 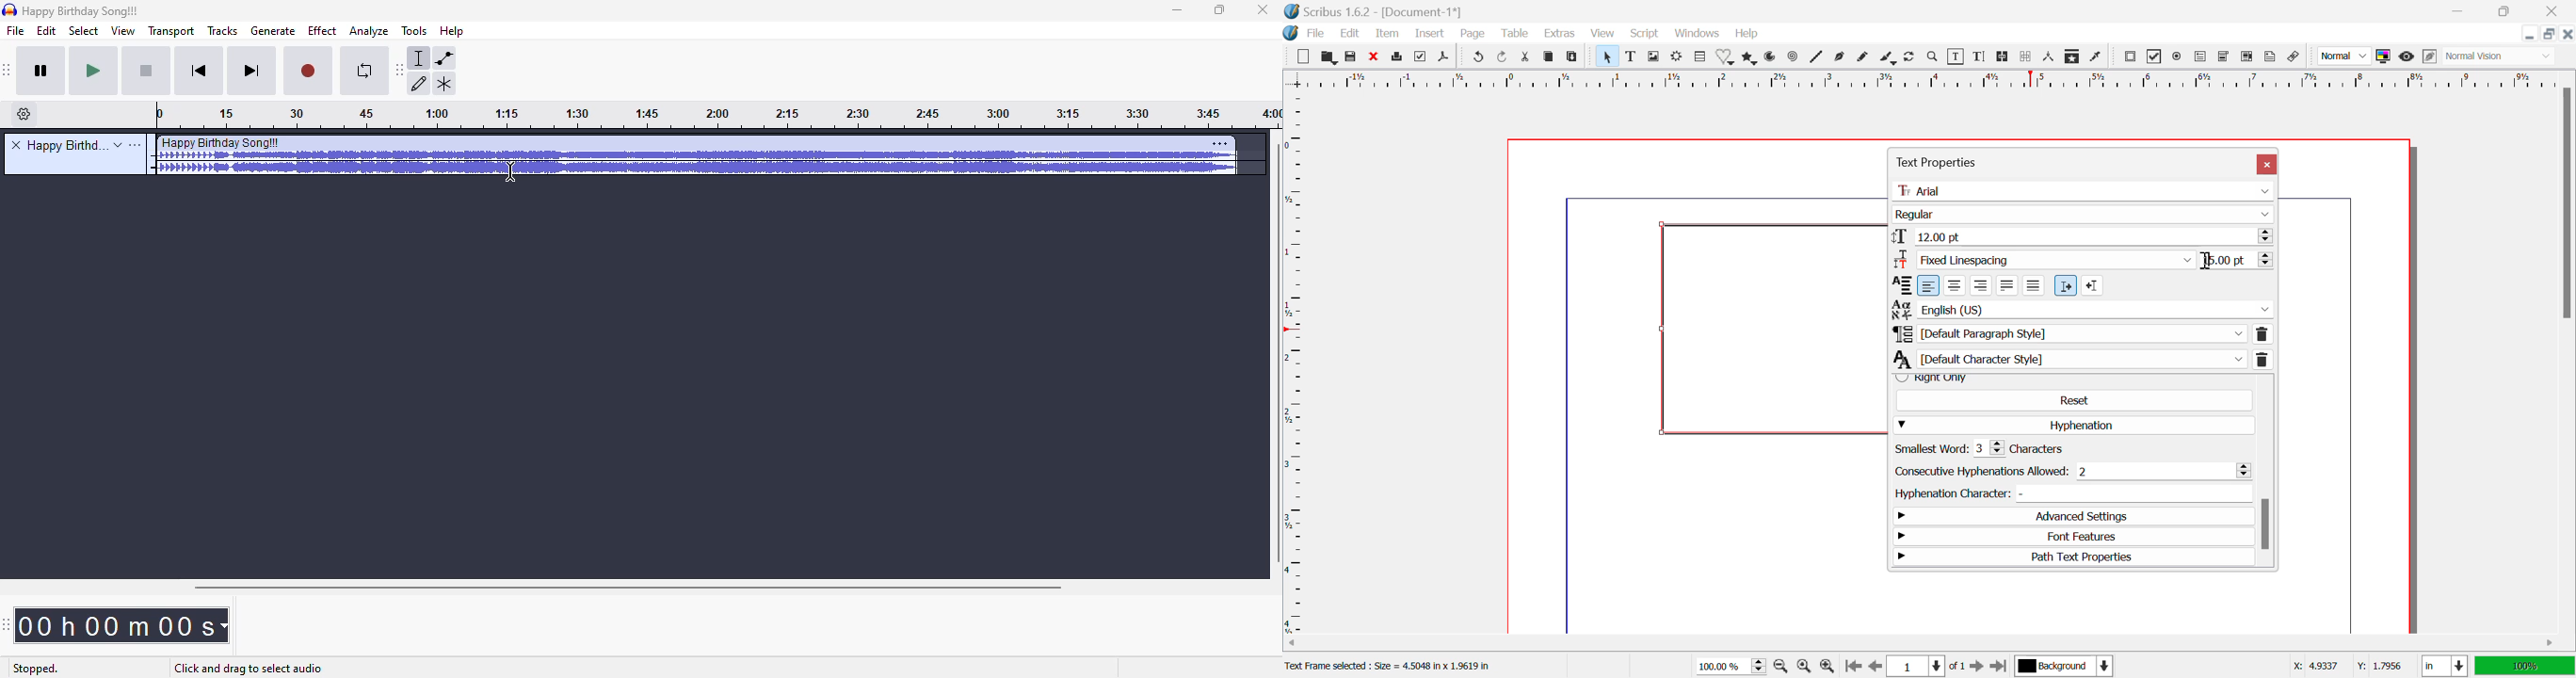 What do you see at coordinates (2315, 665) in the screenshot?
I see `X: 4.9337` at bounding box center [2315, 665].